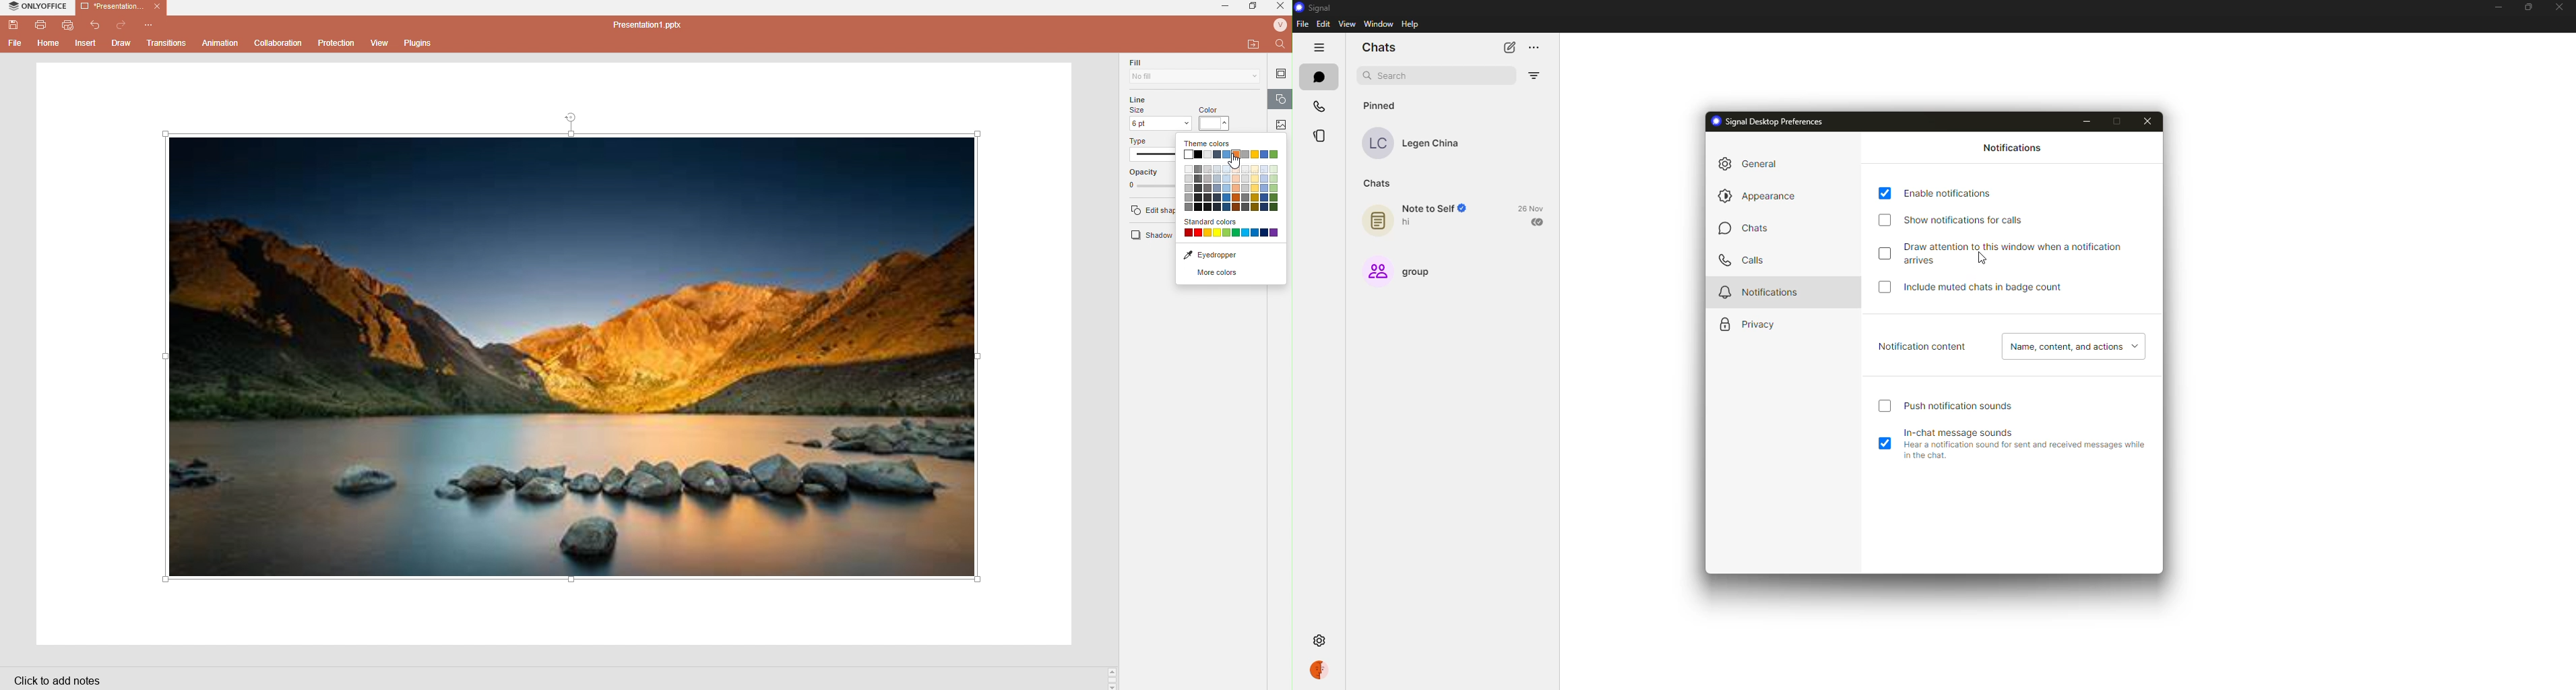 The height and width of the screenshot is (700, 2576). I want to click on help, so click(1408, 24).